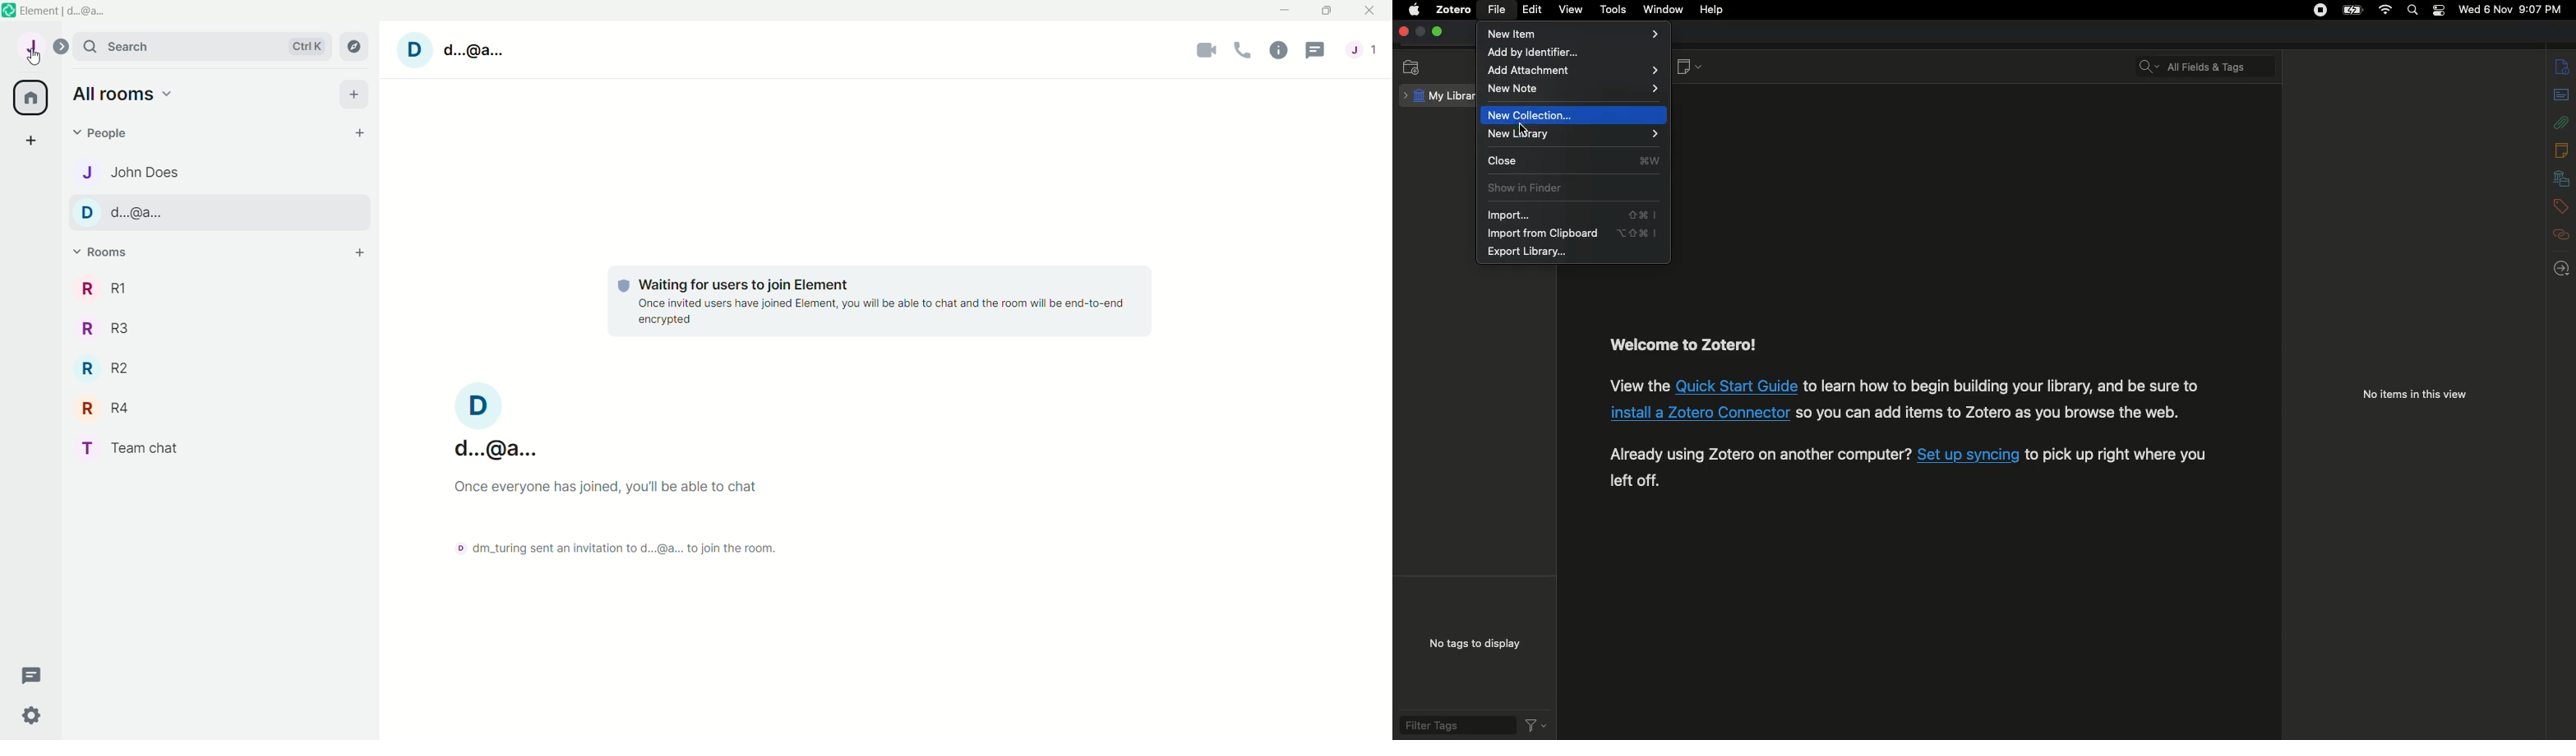  What do you see at coordinates (1687, 68) in the screenshot?
I see `New note` at bounding box center [1687, 68].